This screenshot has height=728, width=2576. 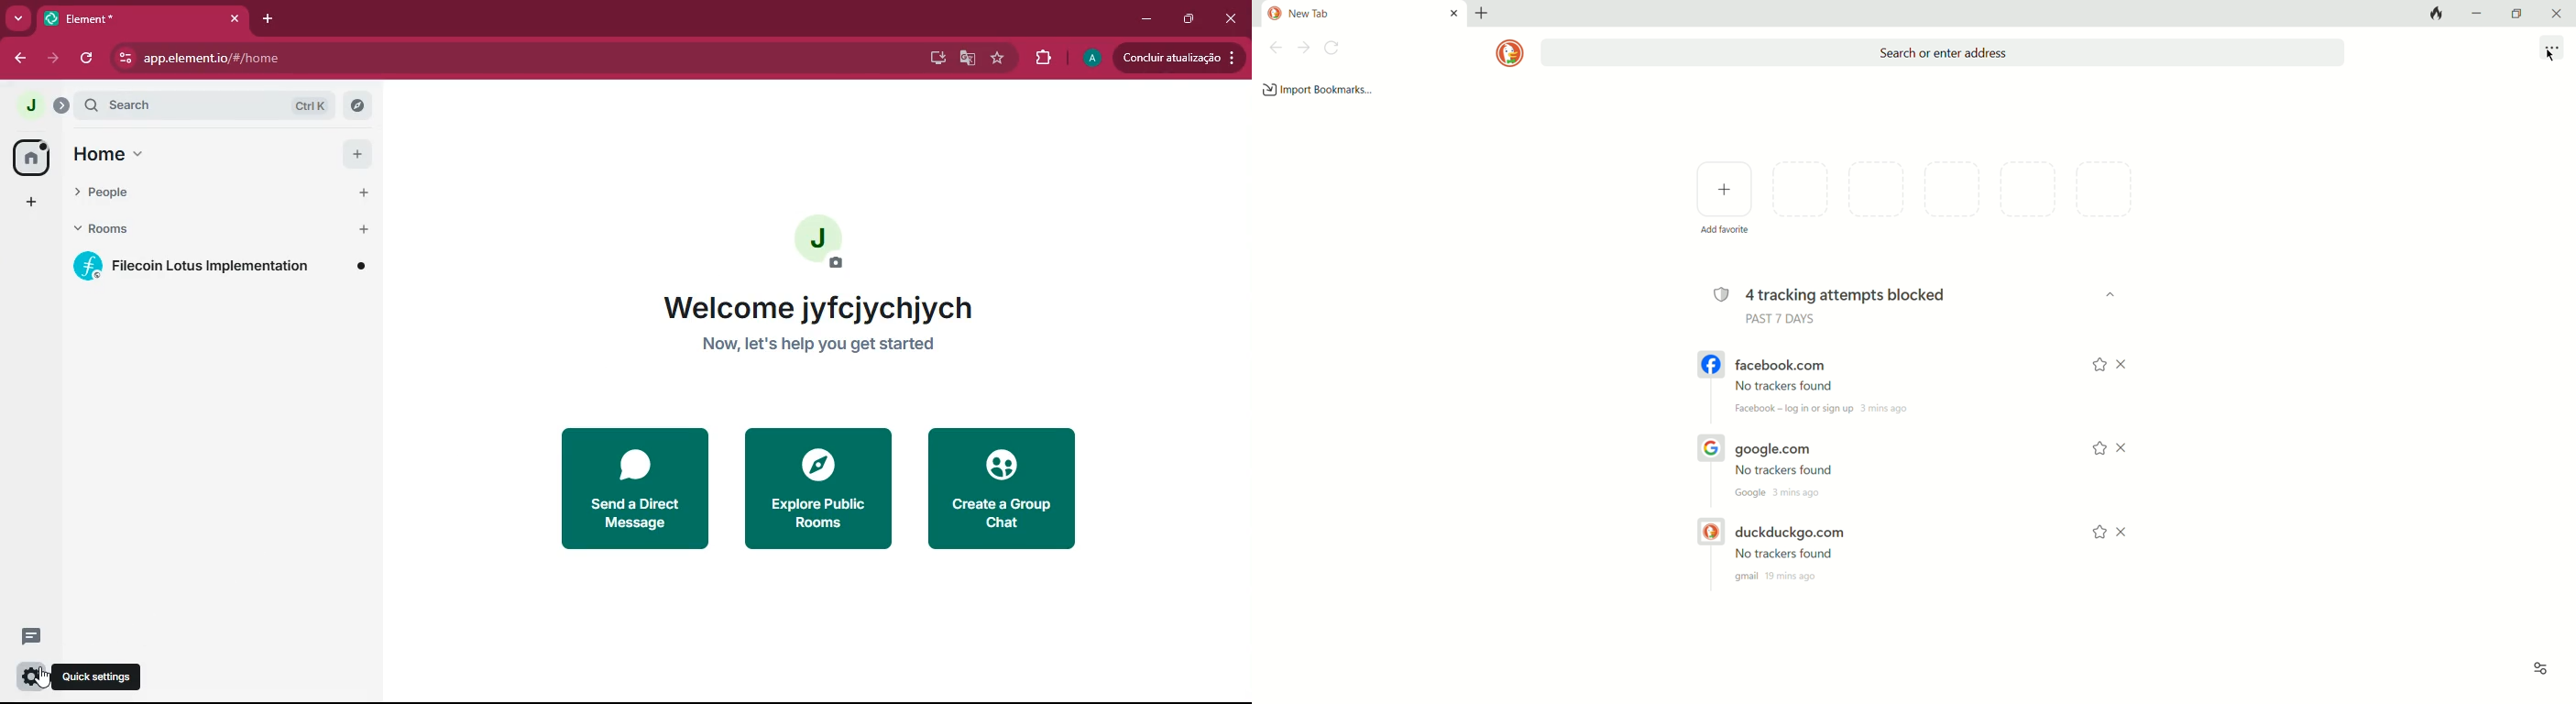 What do you see at coordinates (214, 105) in the screenshot?
I see `search` at bounding box center [214, 105].